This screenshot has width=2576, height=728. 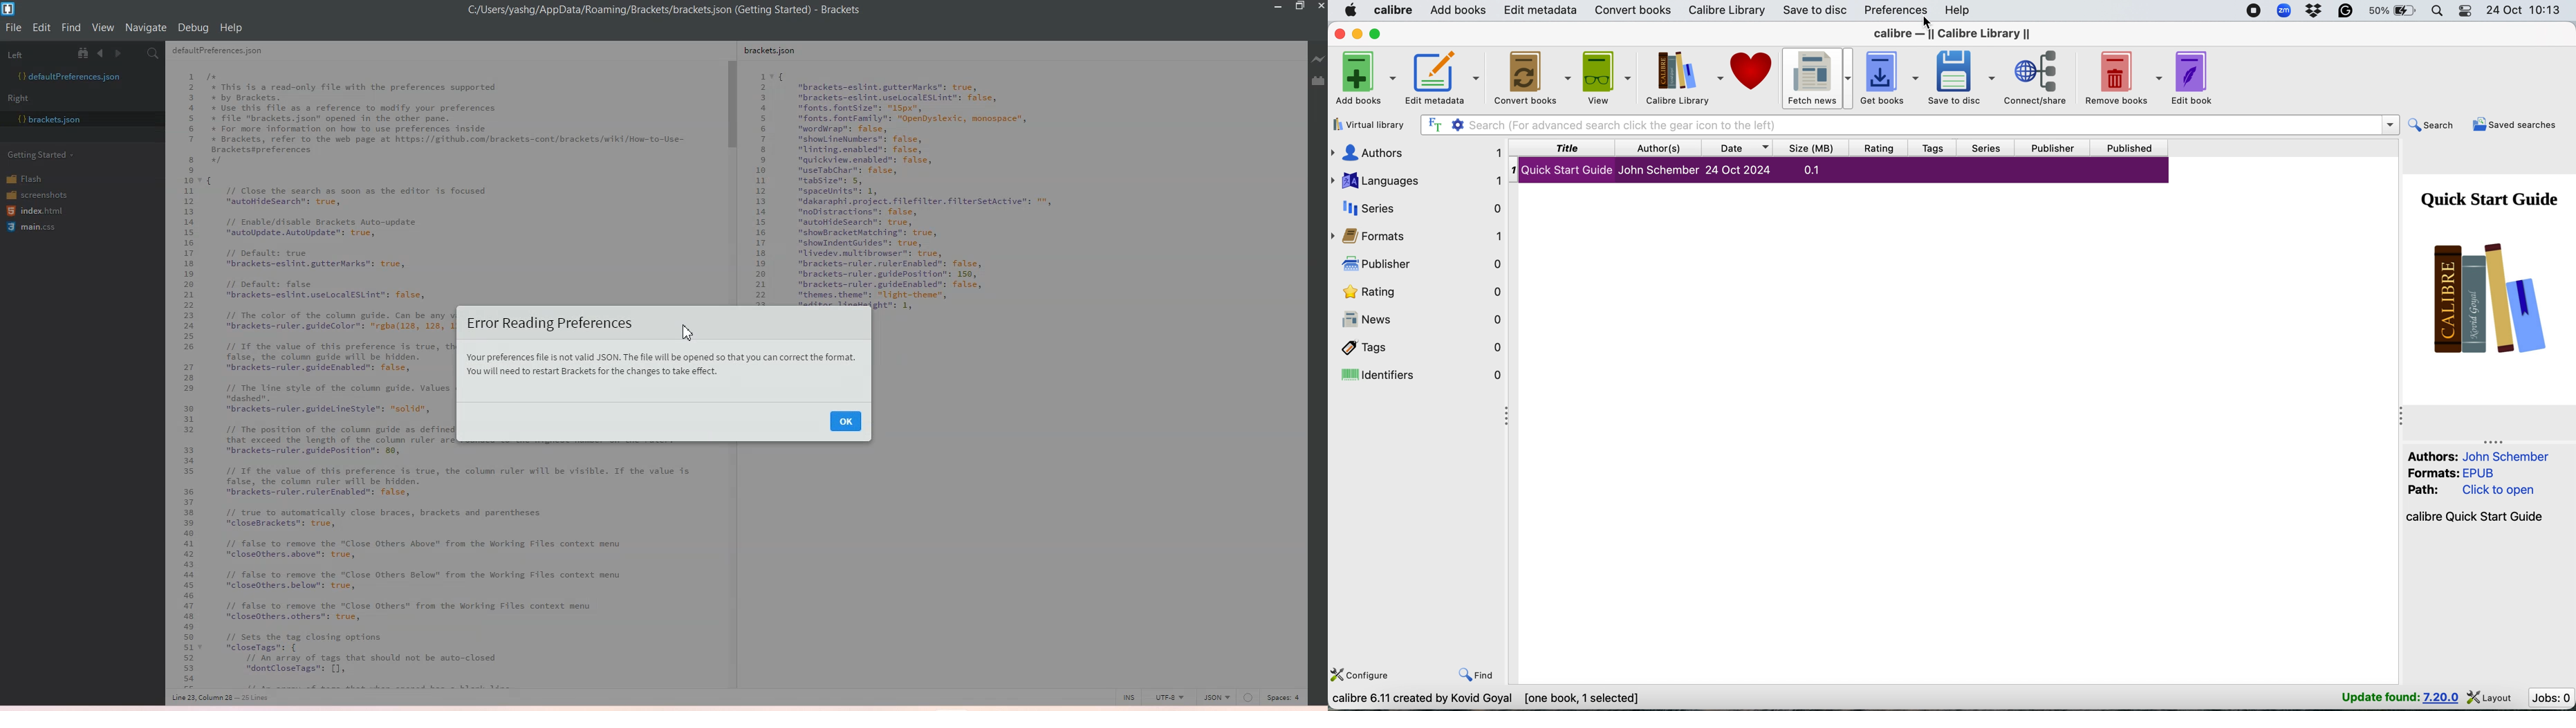 I want to click on author, so click(x=1664, y=148).